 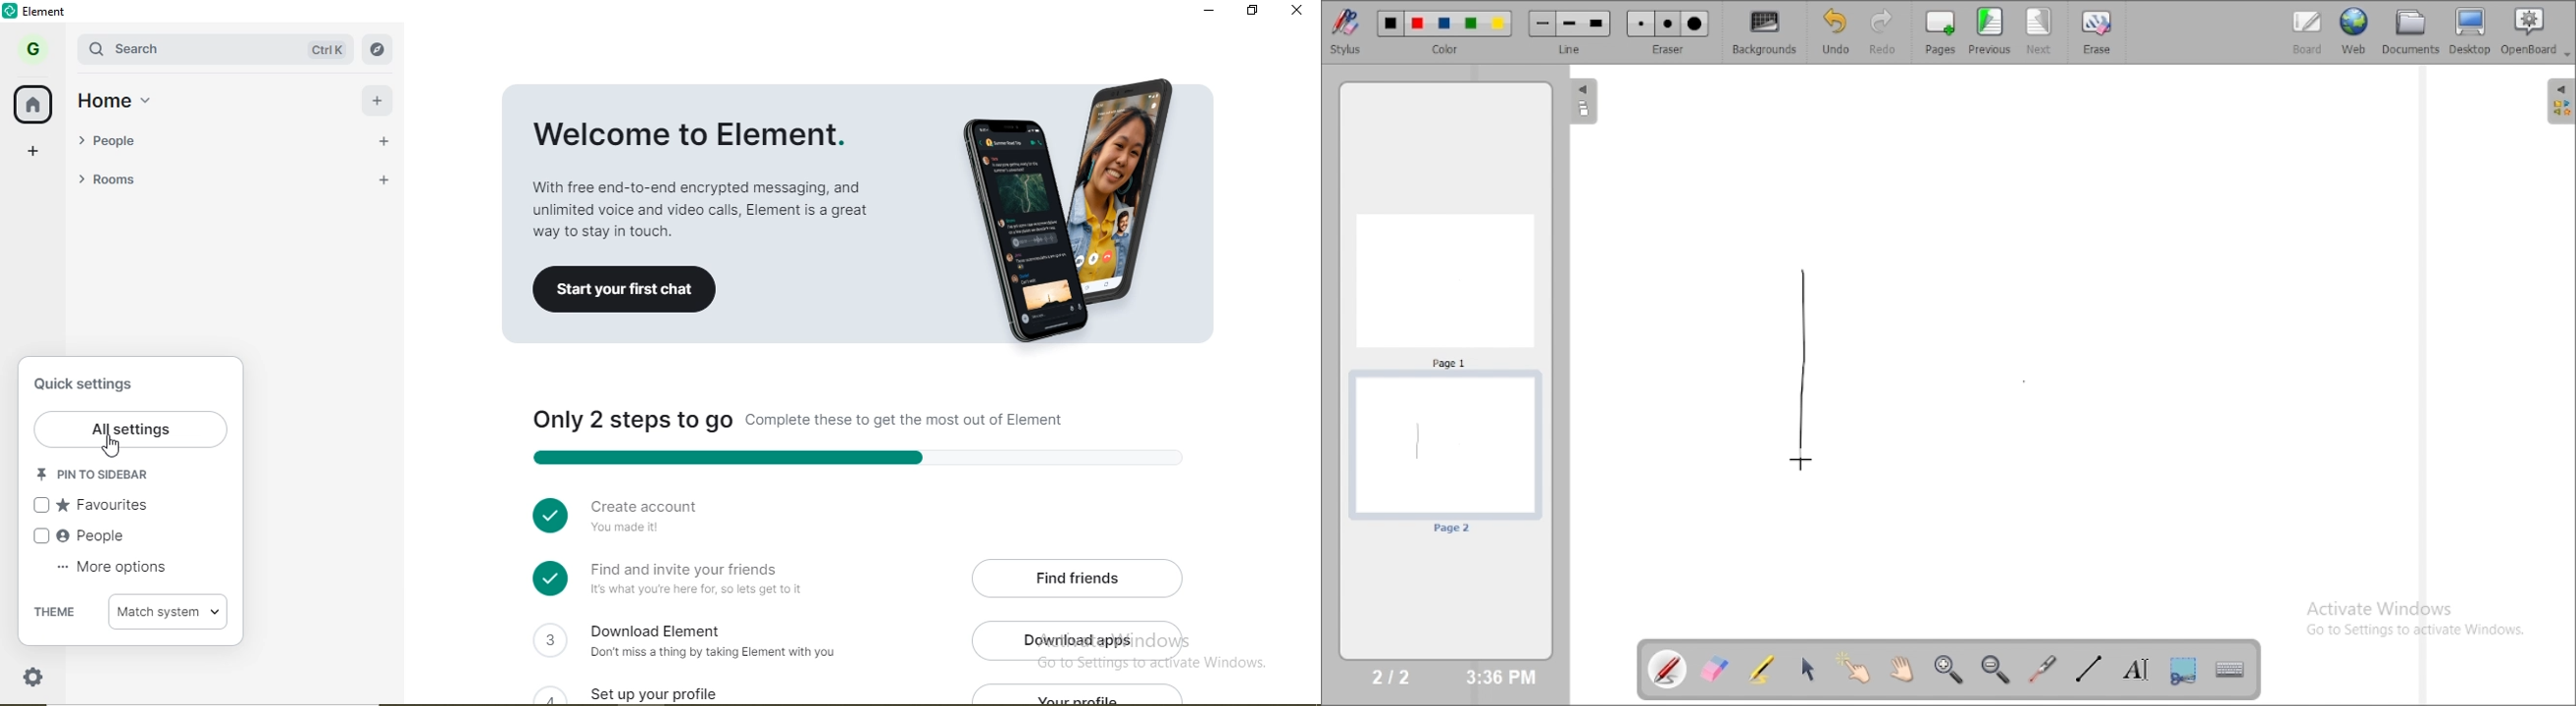 What do you see at coordinates (375, 49) in the screenshot?
I see `navigate` at bounding box center [375, 49].